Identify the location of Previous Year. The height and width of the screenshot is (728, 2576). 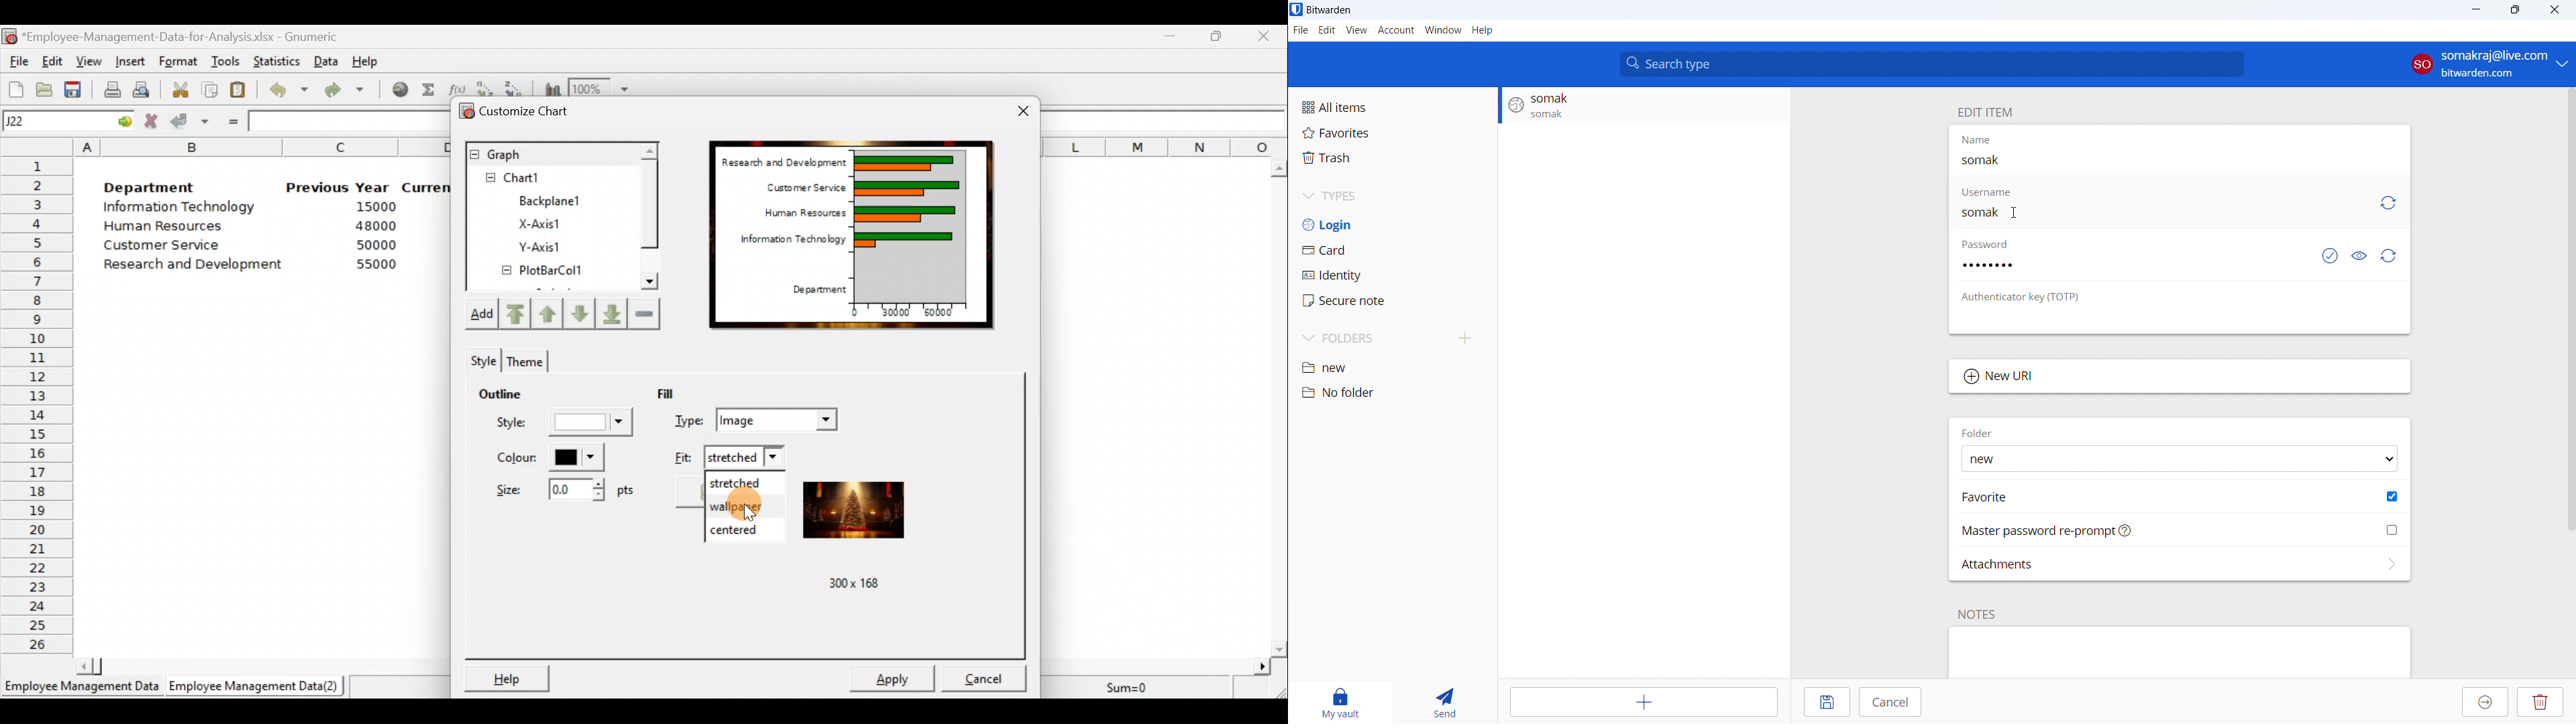
(339, 186).